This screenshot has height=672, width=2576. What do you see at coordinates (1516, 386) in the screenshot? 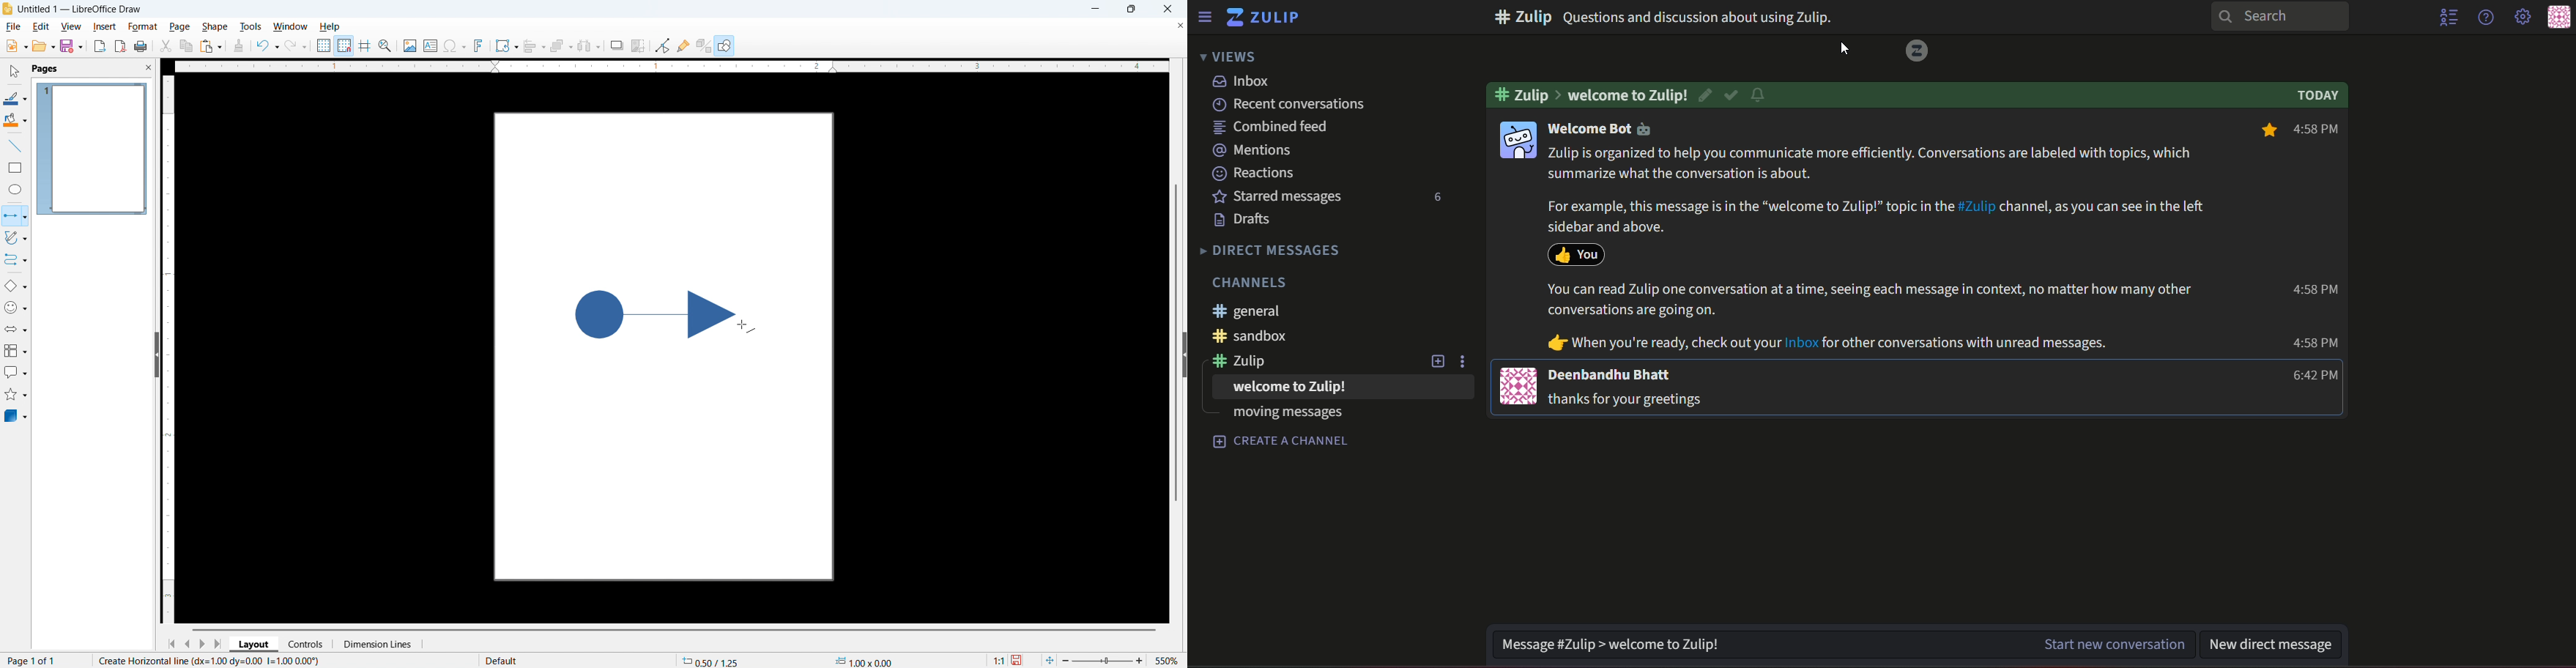
I see `icon` at bounding box center [1516, 386].